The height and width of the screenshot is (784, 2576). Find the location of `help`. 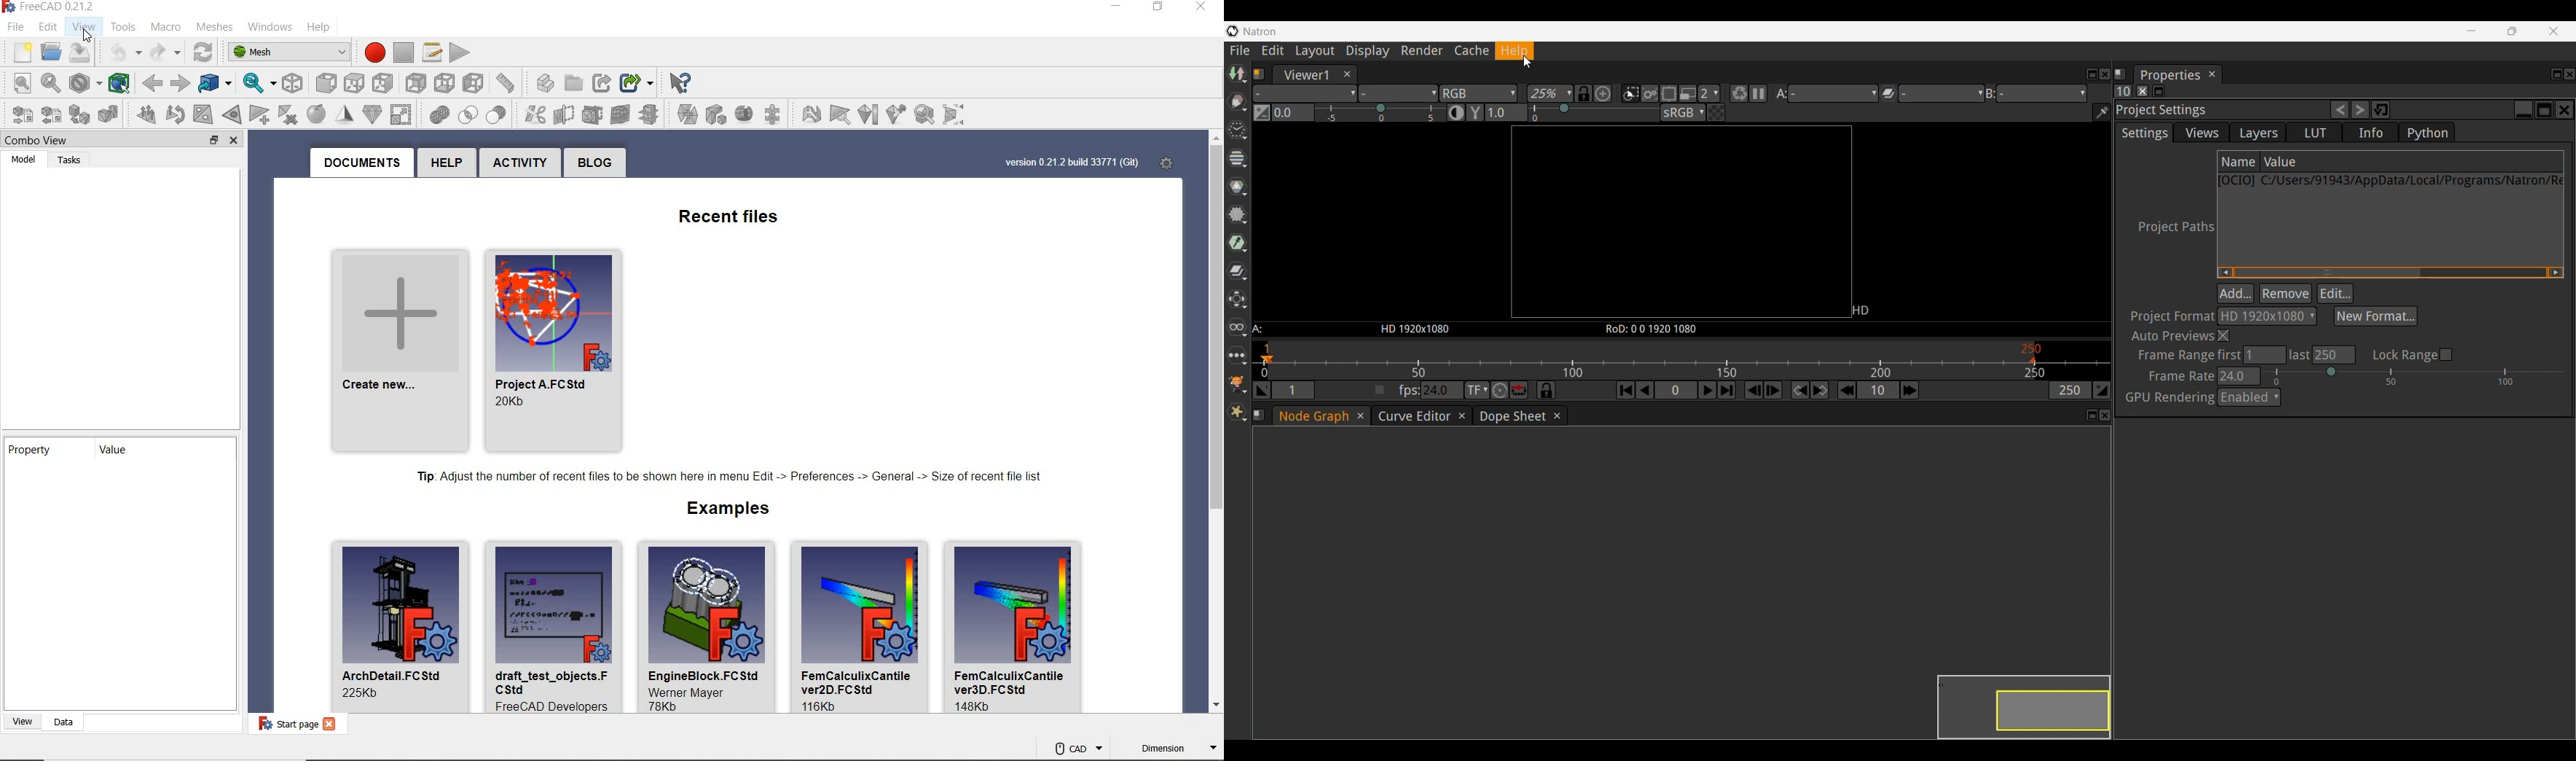

help is located at coordinates (330, 25).